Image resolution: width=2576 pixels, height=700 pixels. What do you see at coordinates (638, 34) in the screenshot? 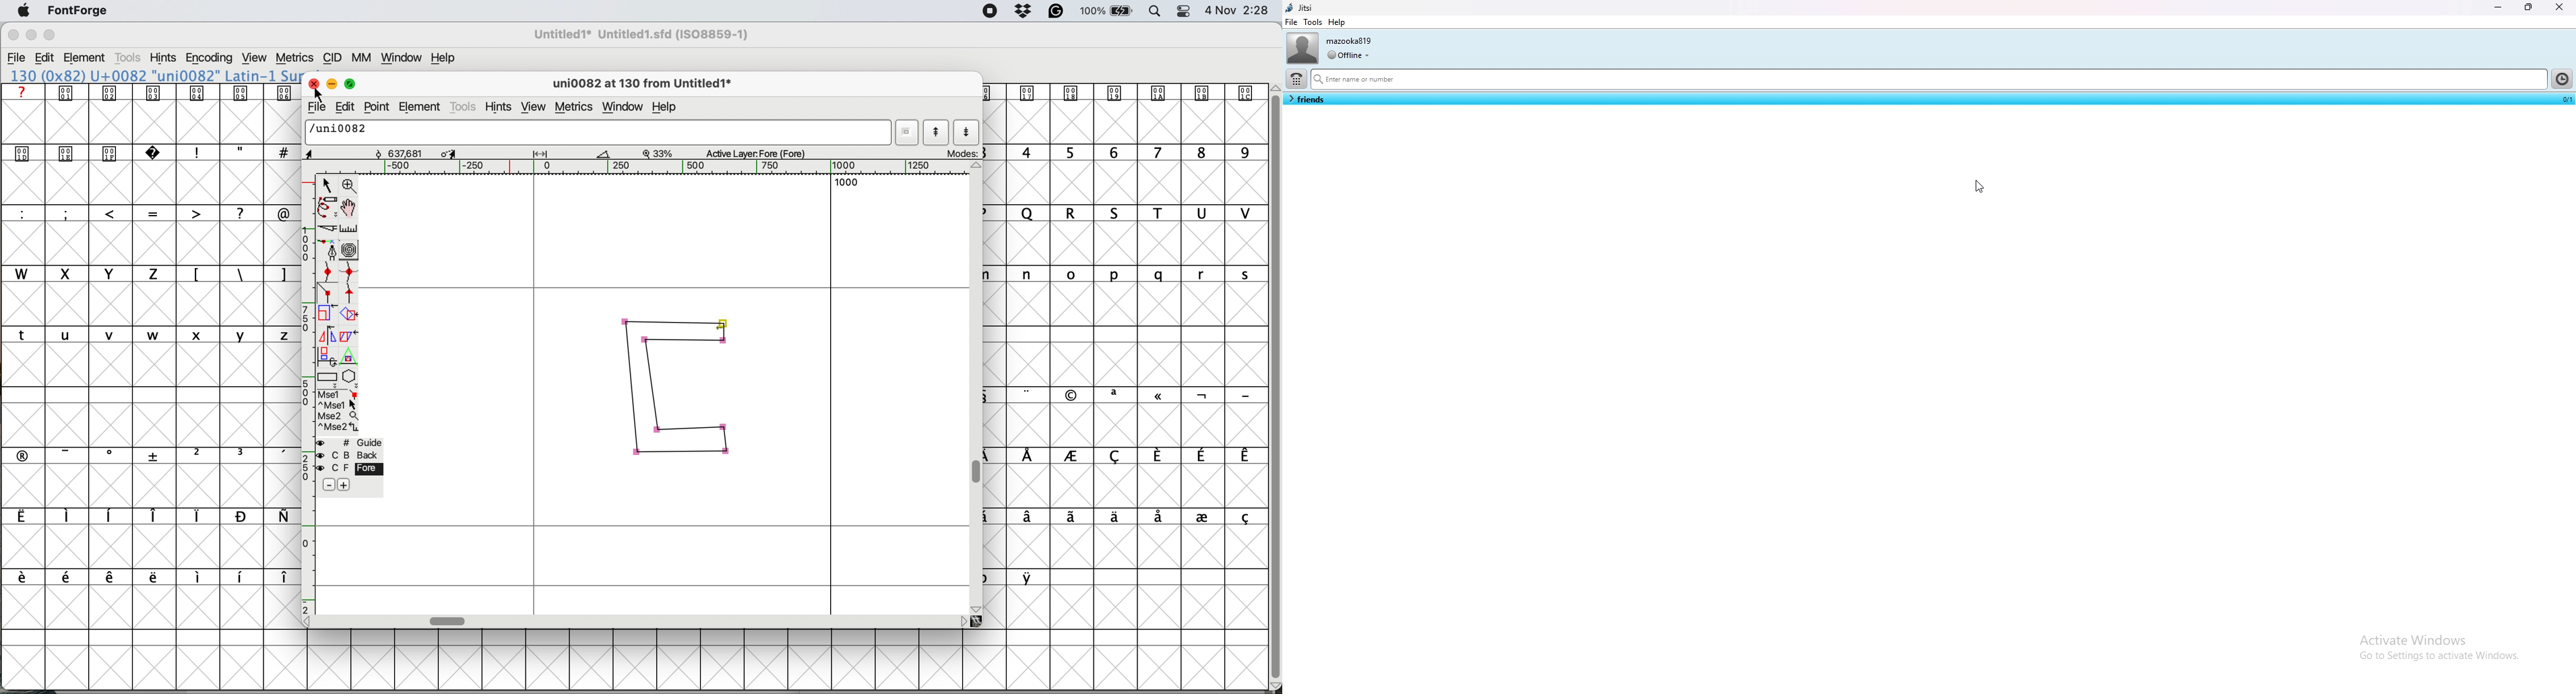
I see `File name` at bounding box center [638, 34].